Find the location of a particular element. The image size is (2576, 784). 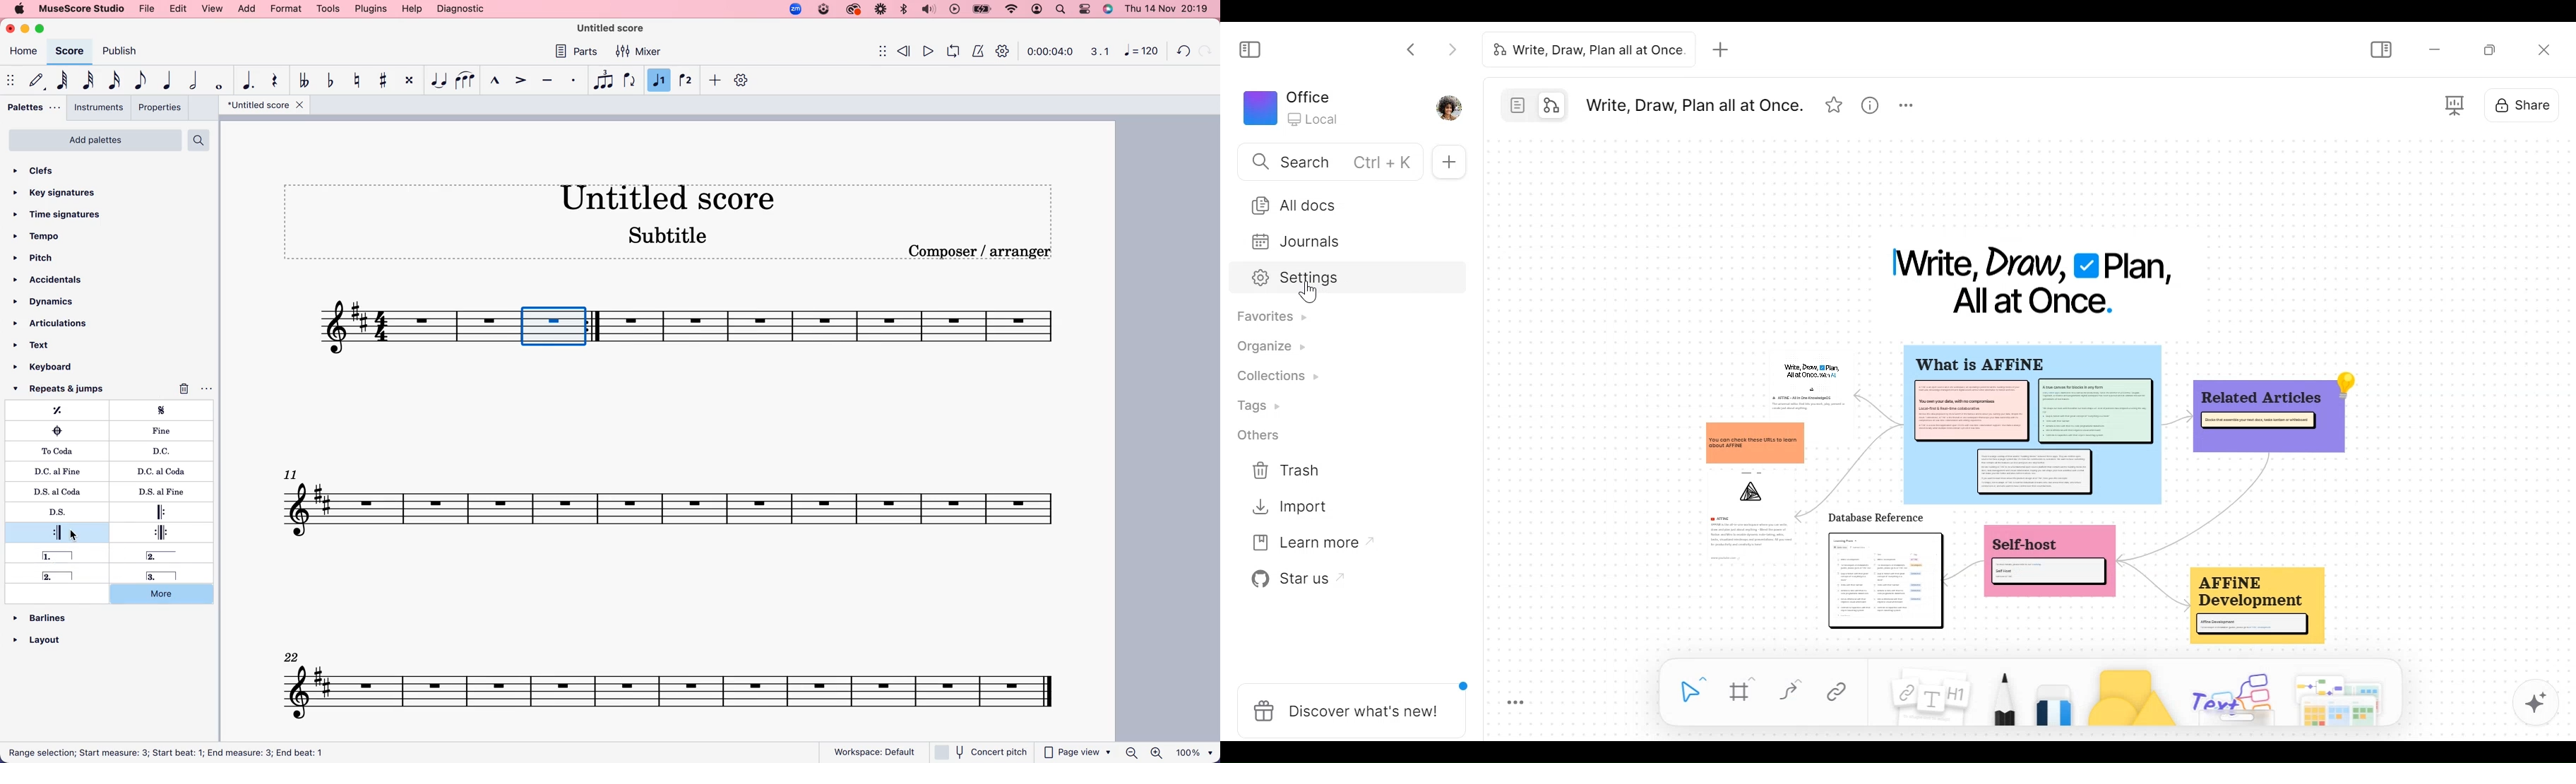

settings is located at coordinates (743, 80).